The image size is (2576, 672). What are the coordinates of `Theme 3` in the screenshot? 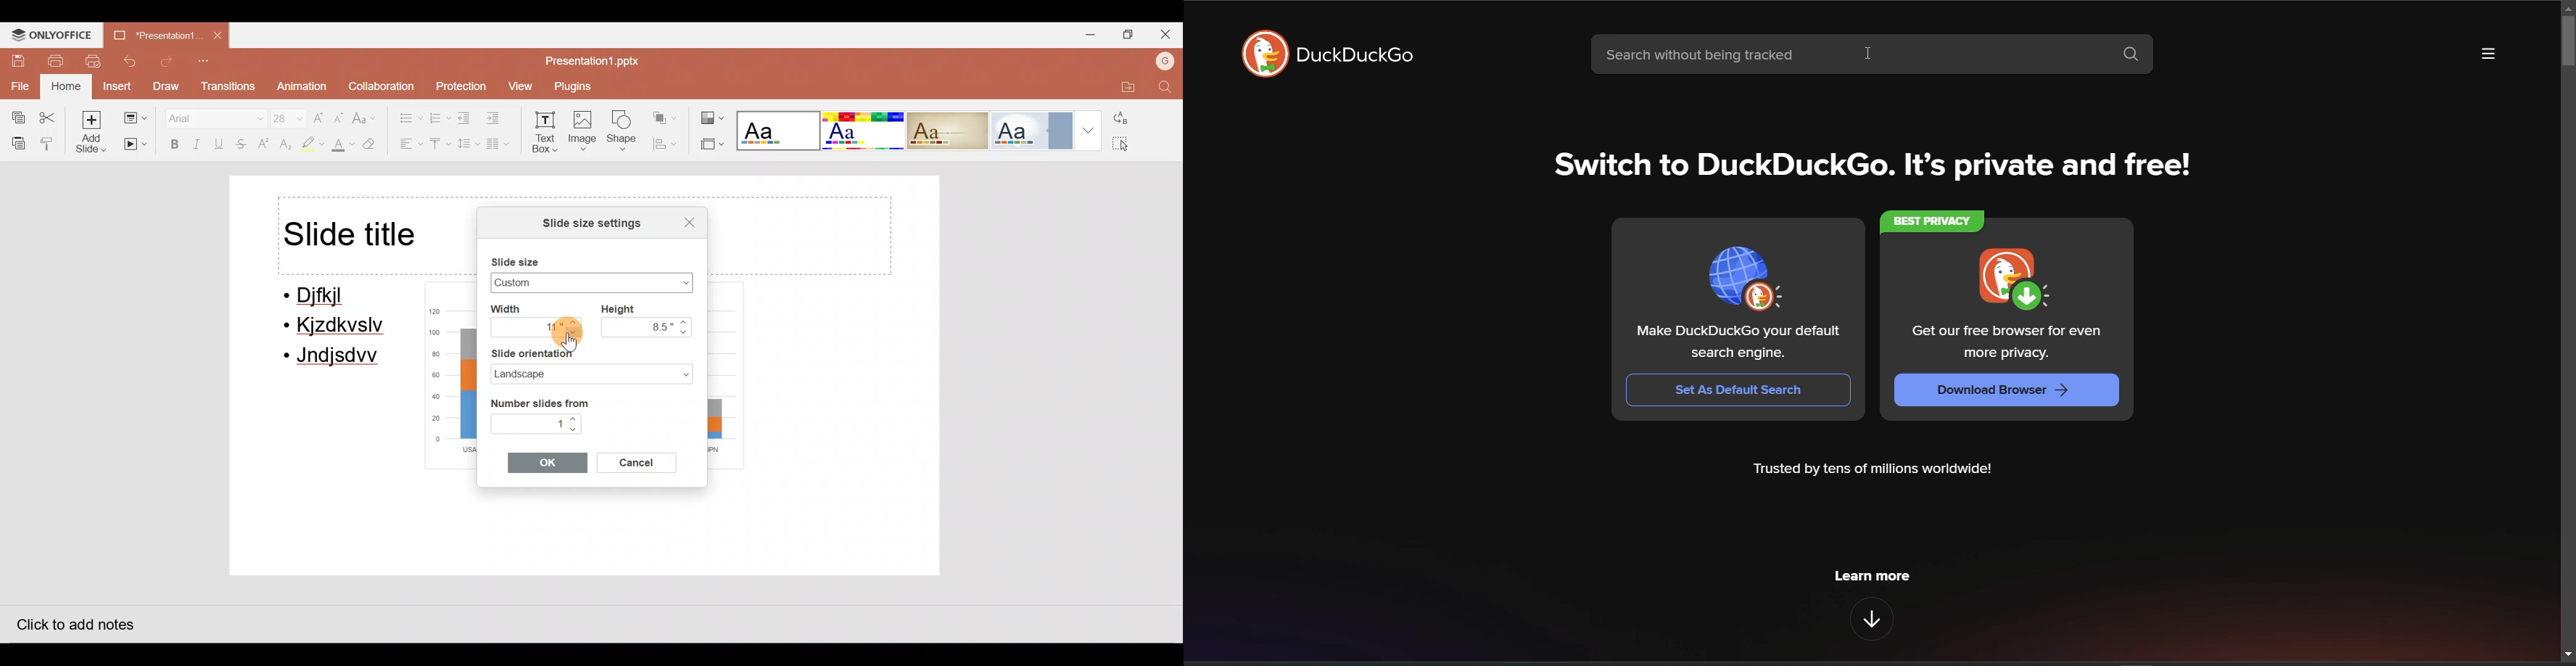 It's located at (955, 130).